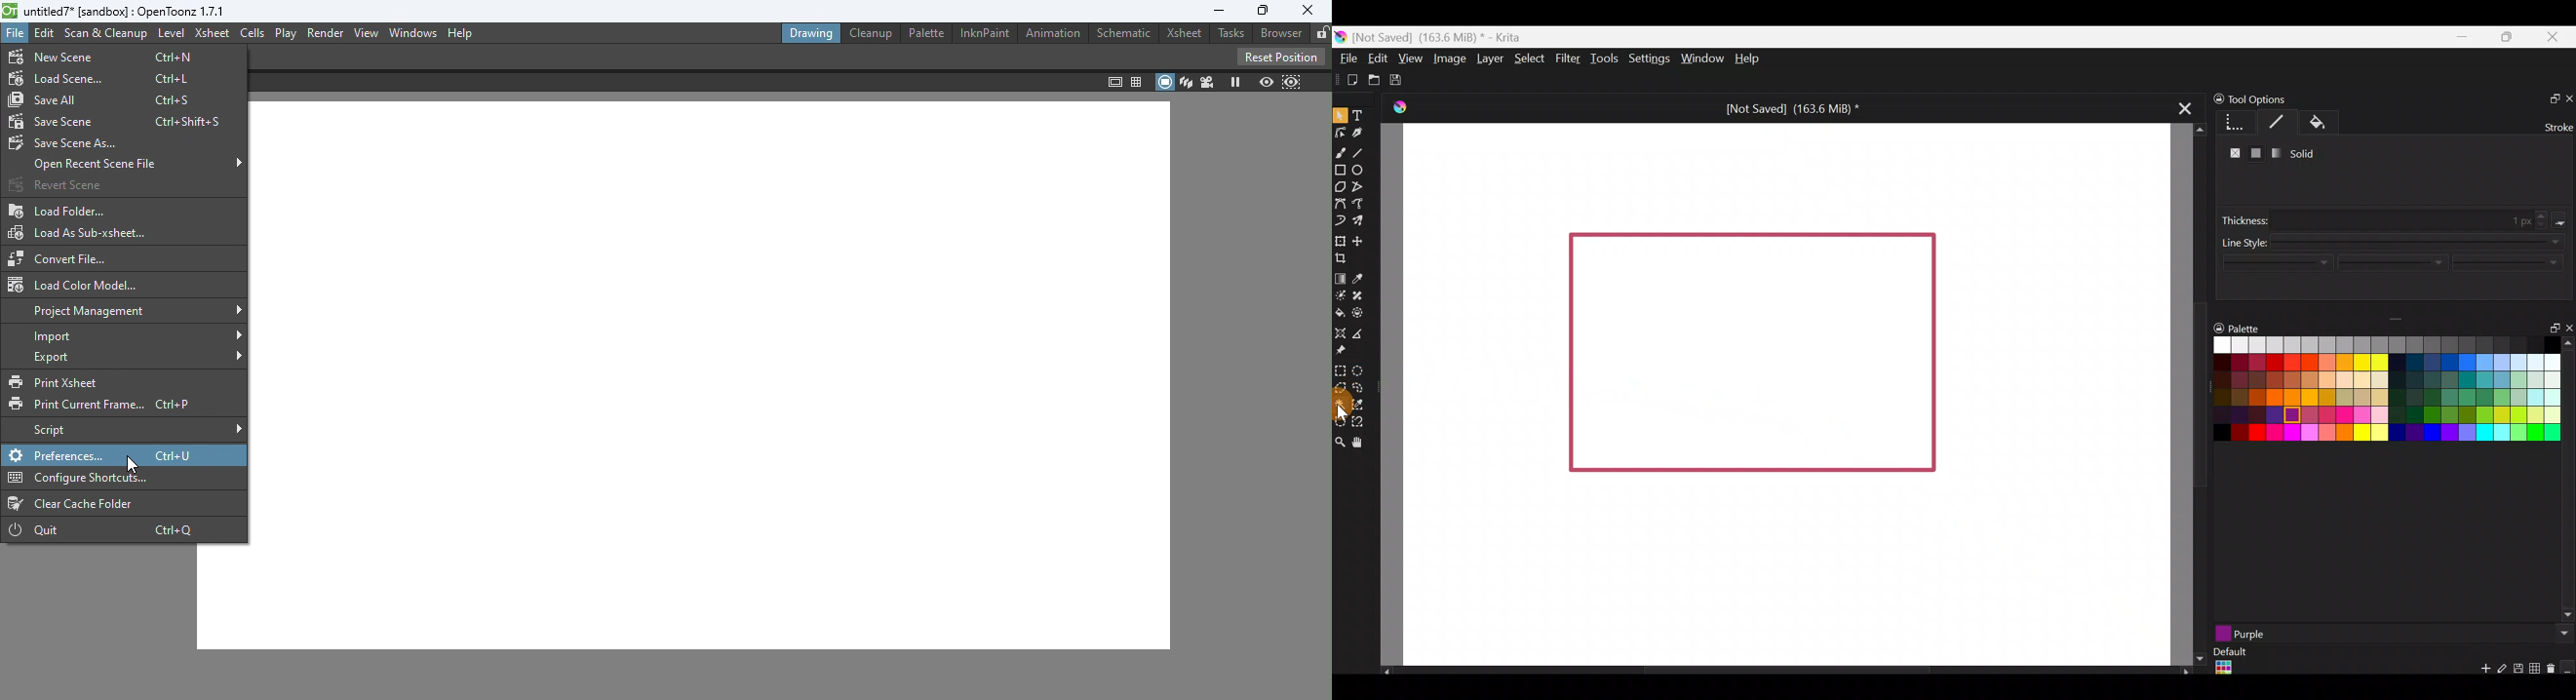 The height and width of the screenshot is (700, 2576). Describe the element at coordinates (1340, 239) in the screenshot. I see `Transform a layer/selection` at that location.